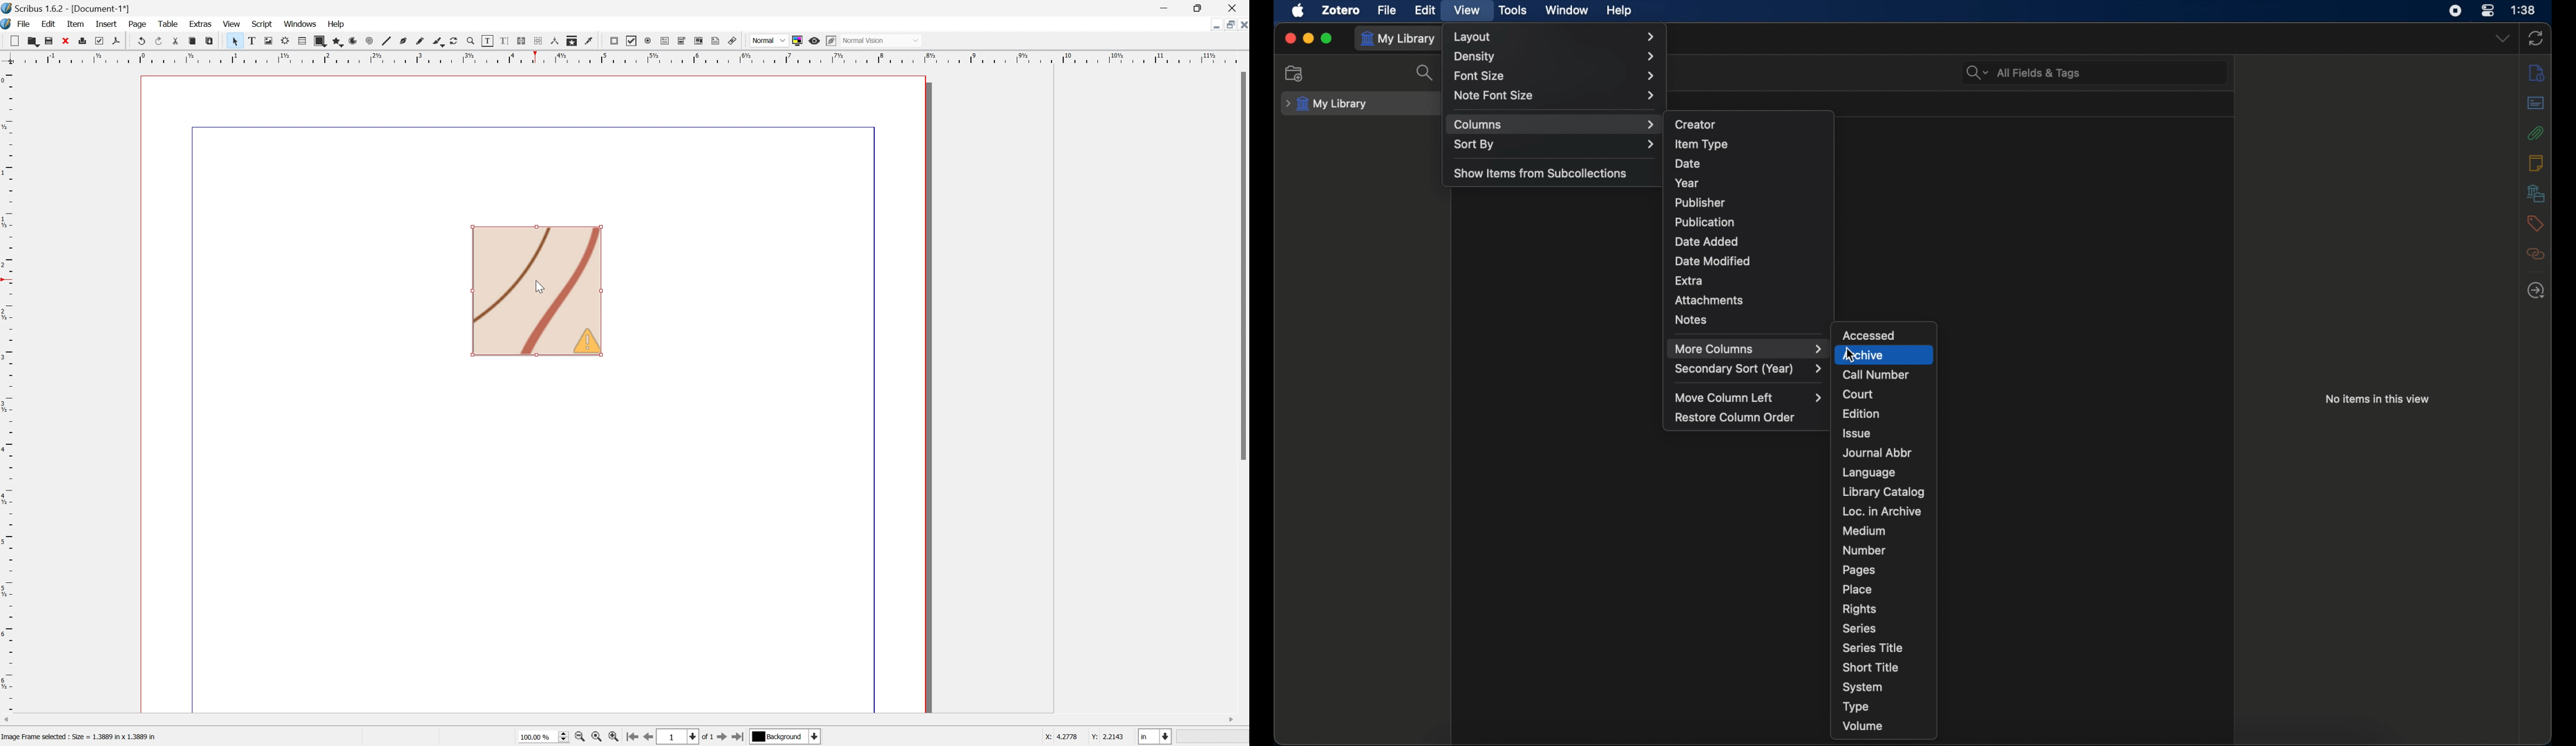 The width and height of the screenshot is (2576, 756). Describe the element at coordinates (1540, 174) in the screenshot. I see `show items for subcollection` at that location.